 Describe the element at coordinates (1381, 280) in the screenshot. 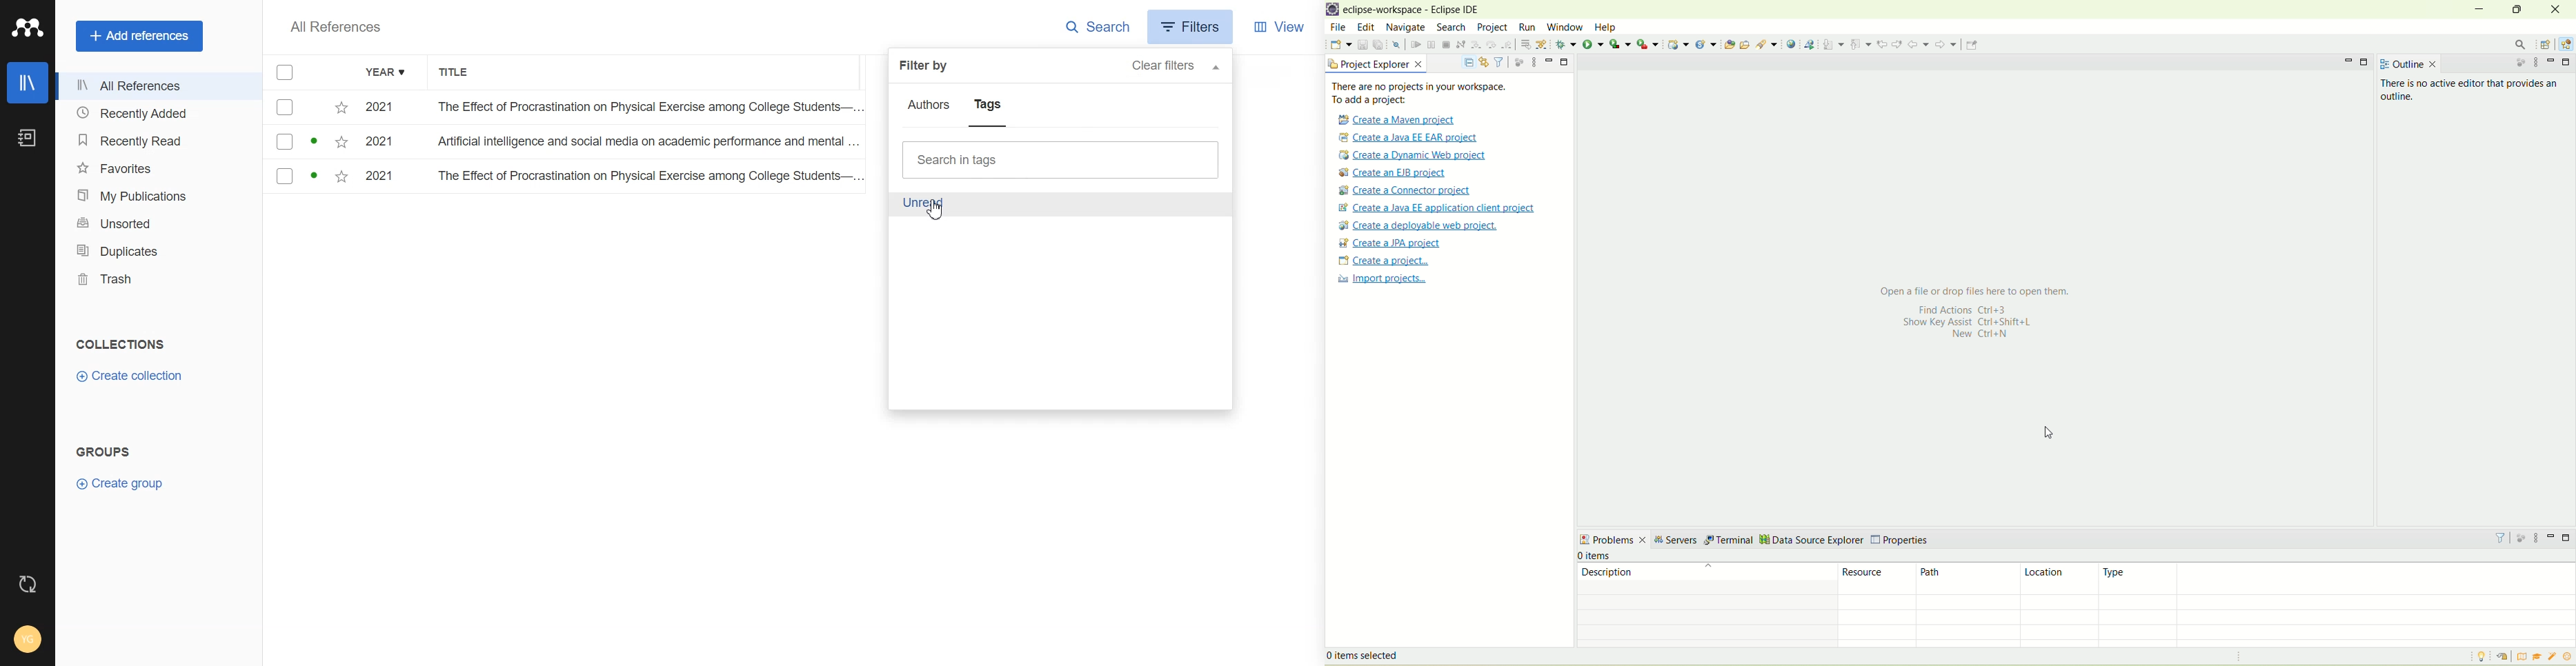

I see `import projects` at that location.